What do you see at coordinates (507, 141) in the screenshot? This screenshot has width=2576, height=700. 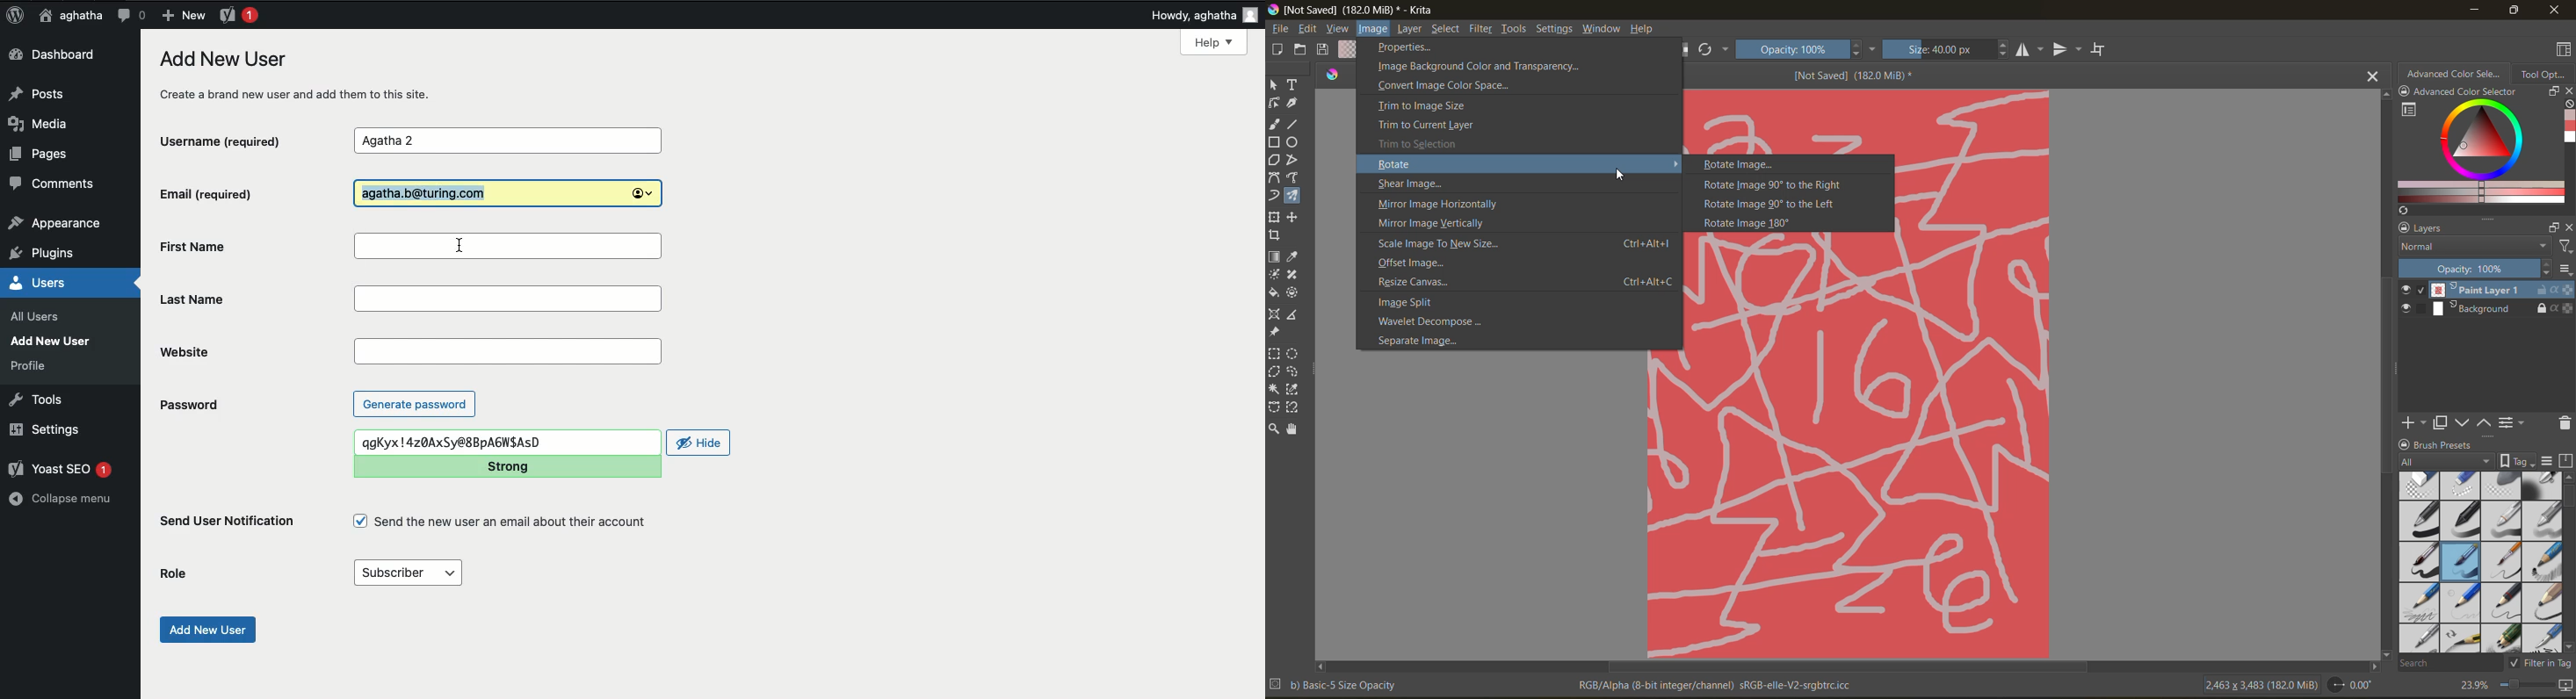 I see `Agatha 2` at bounding box center [507, 141].